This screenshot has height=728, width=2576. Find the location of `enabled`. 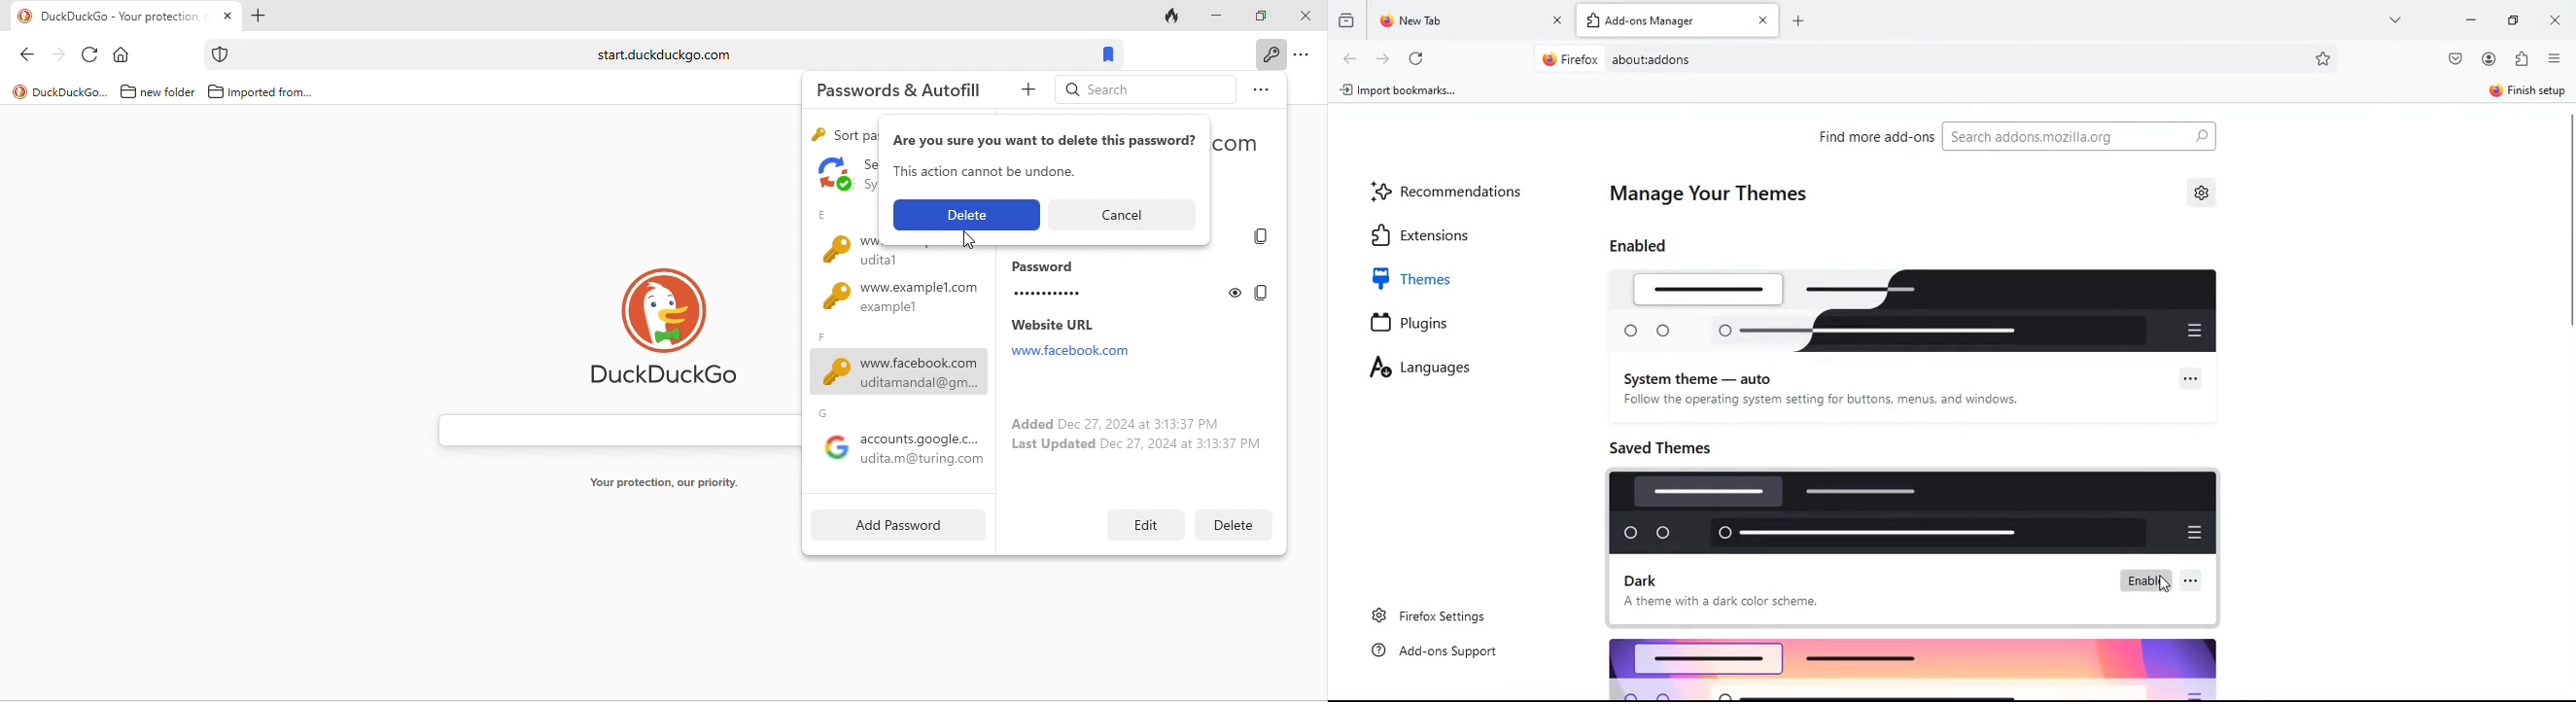

enabled is located at coordinates (1657, 249).